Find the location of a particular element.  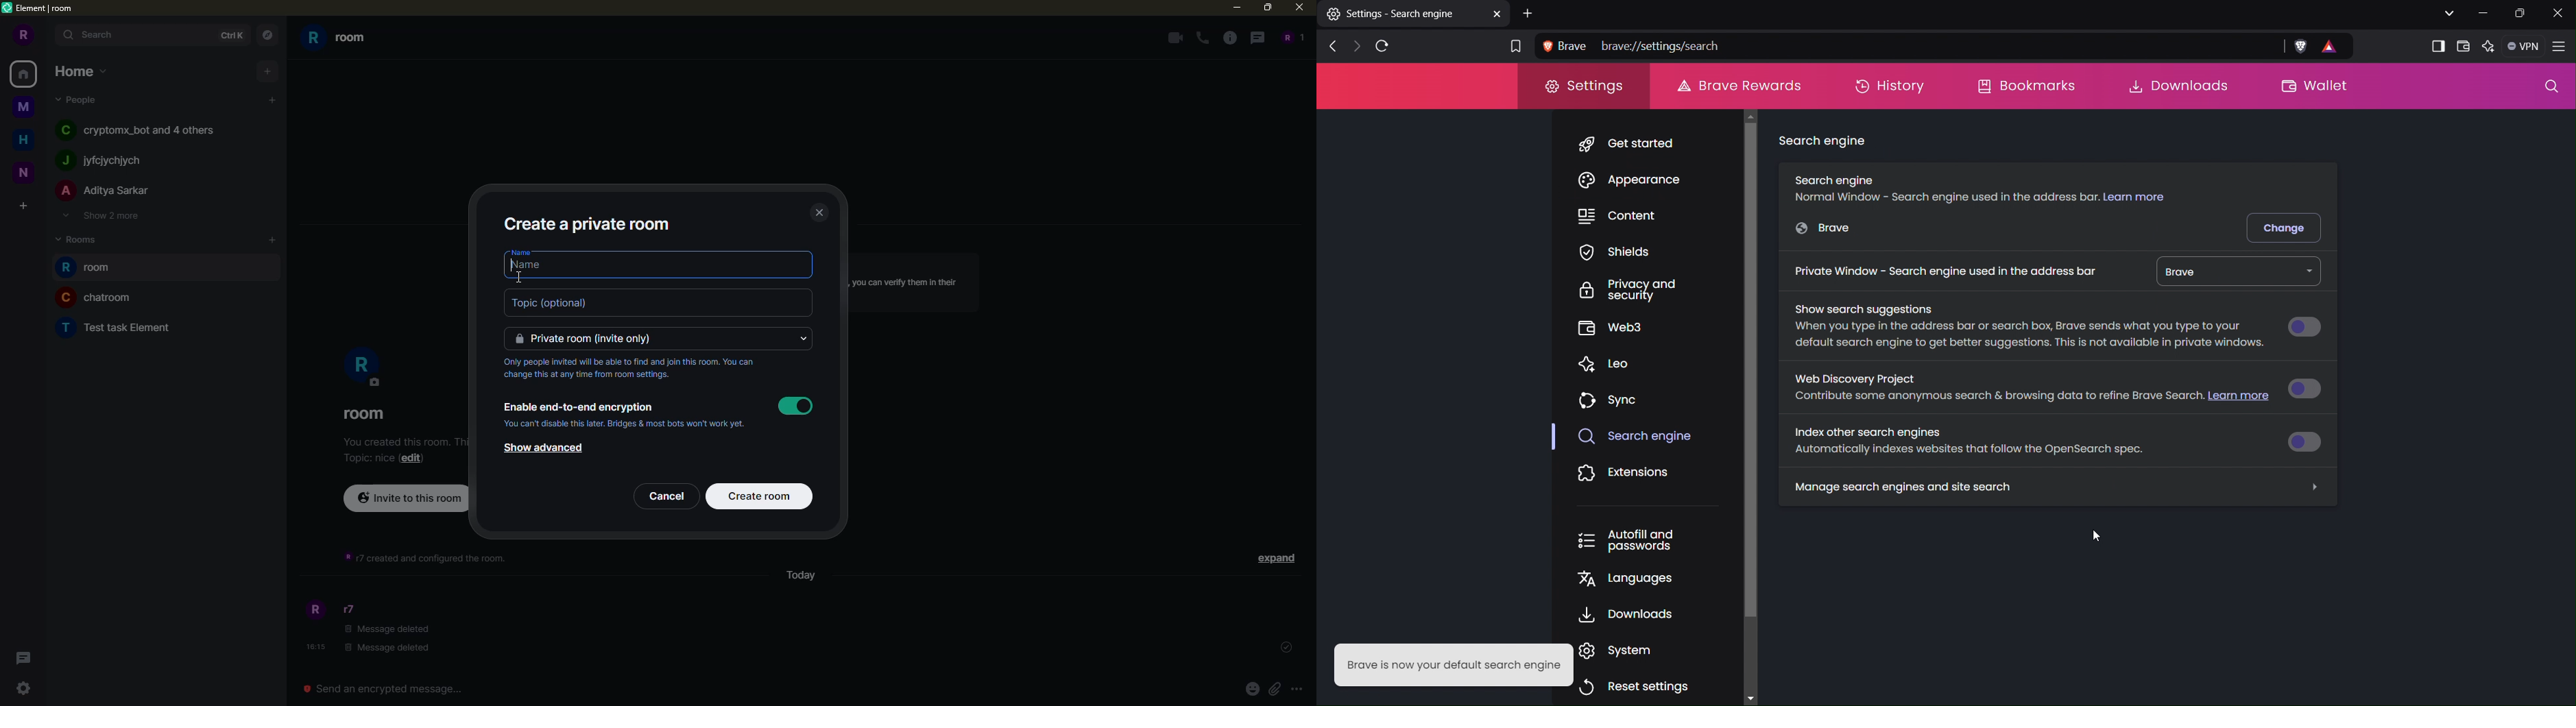

Leo is located at coordinates (1611, 362).